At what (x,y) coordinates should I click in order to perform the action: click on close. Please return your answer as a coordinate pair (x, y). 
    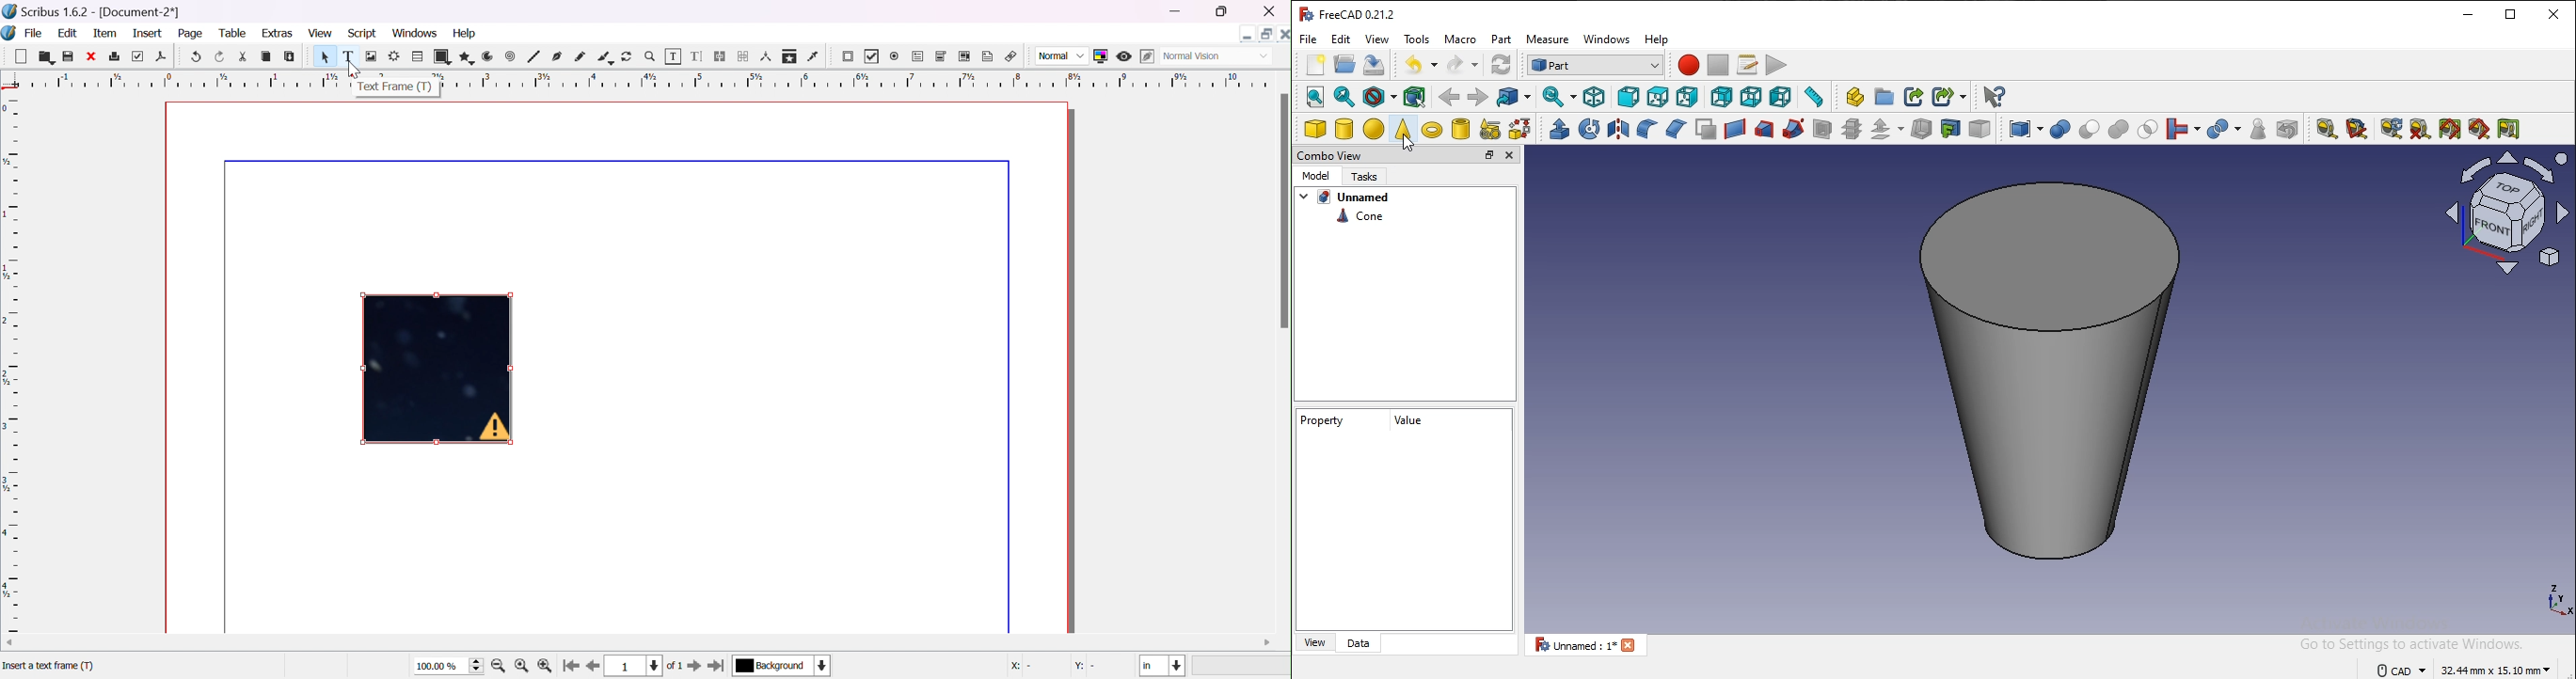
    Looking at the image, I should click on (1283, 32).